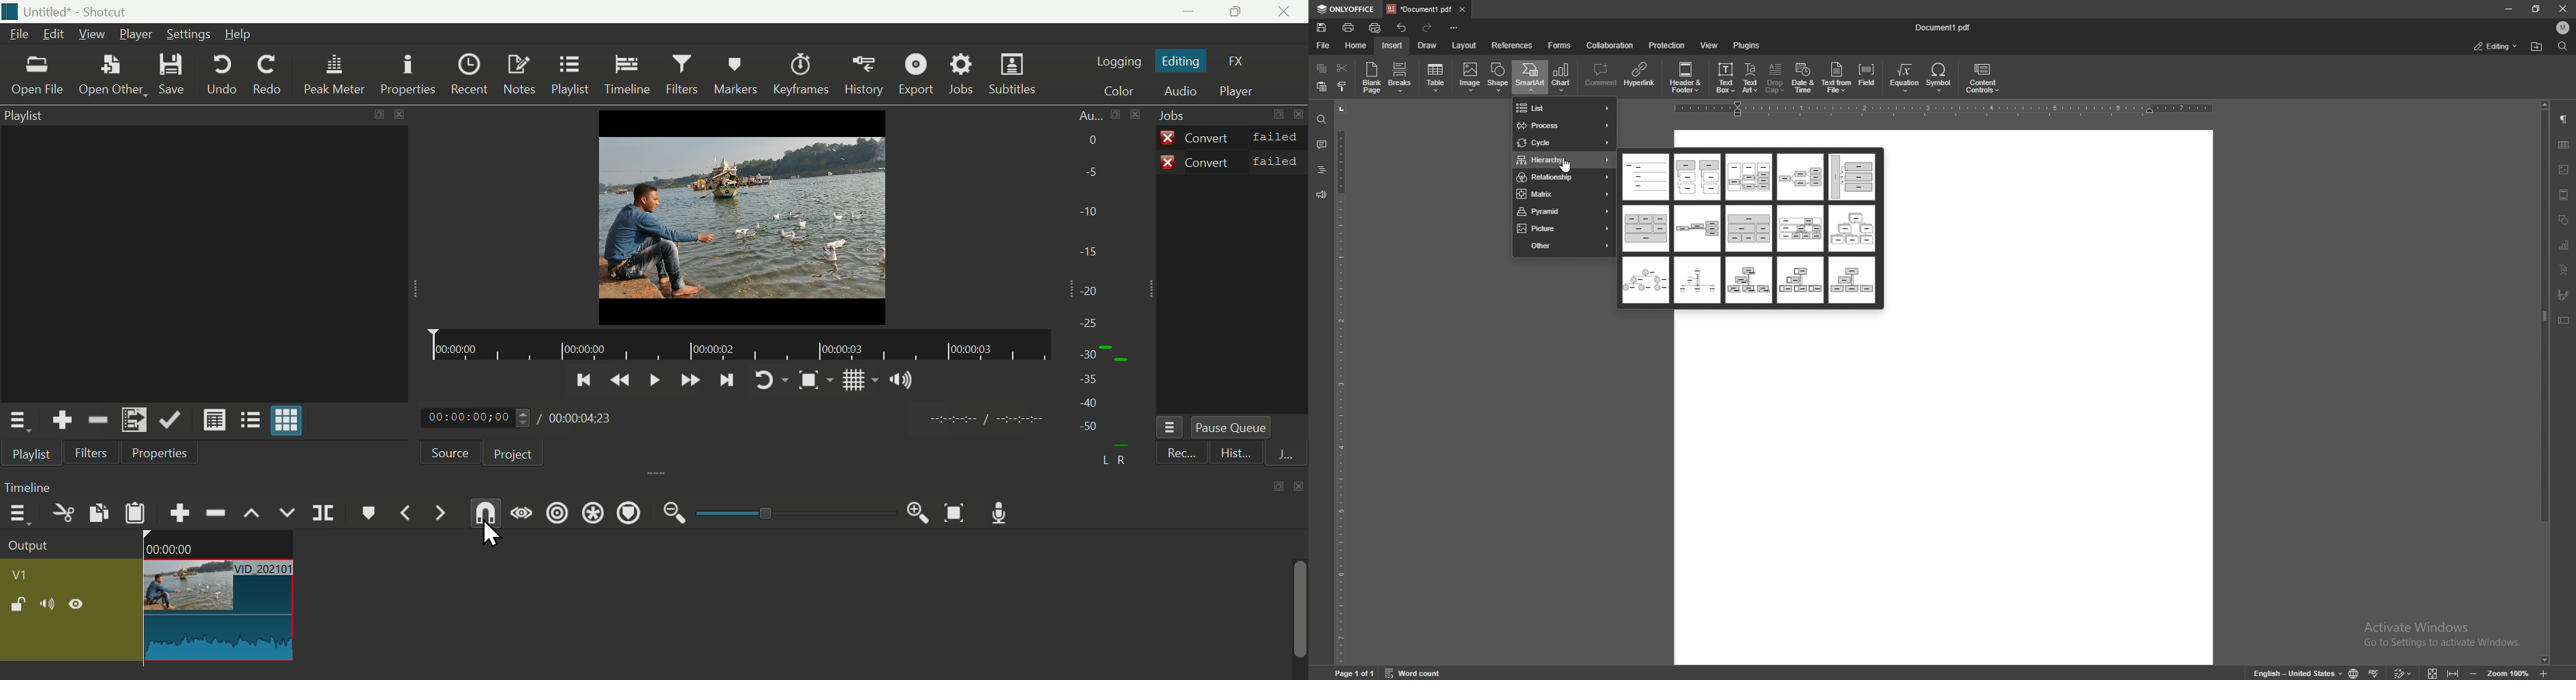  What do you see at coordinates (335, 74) in the screenshot?
I see `Peak Meter` at bounding box center [335, 74].